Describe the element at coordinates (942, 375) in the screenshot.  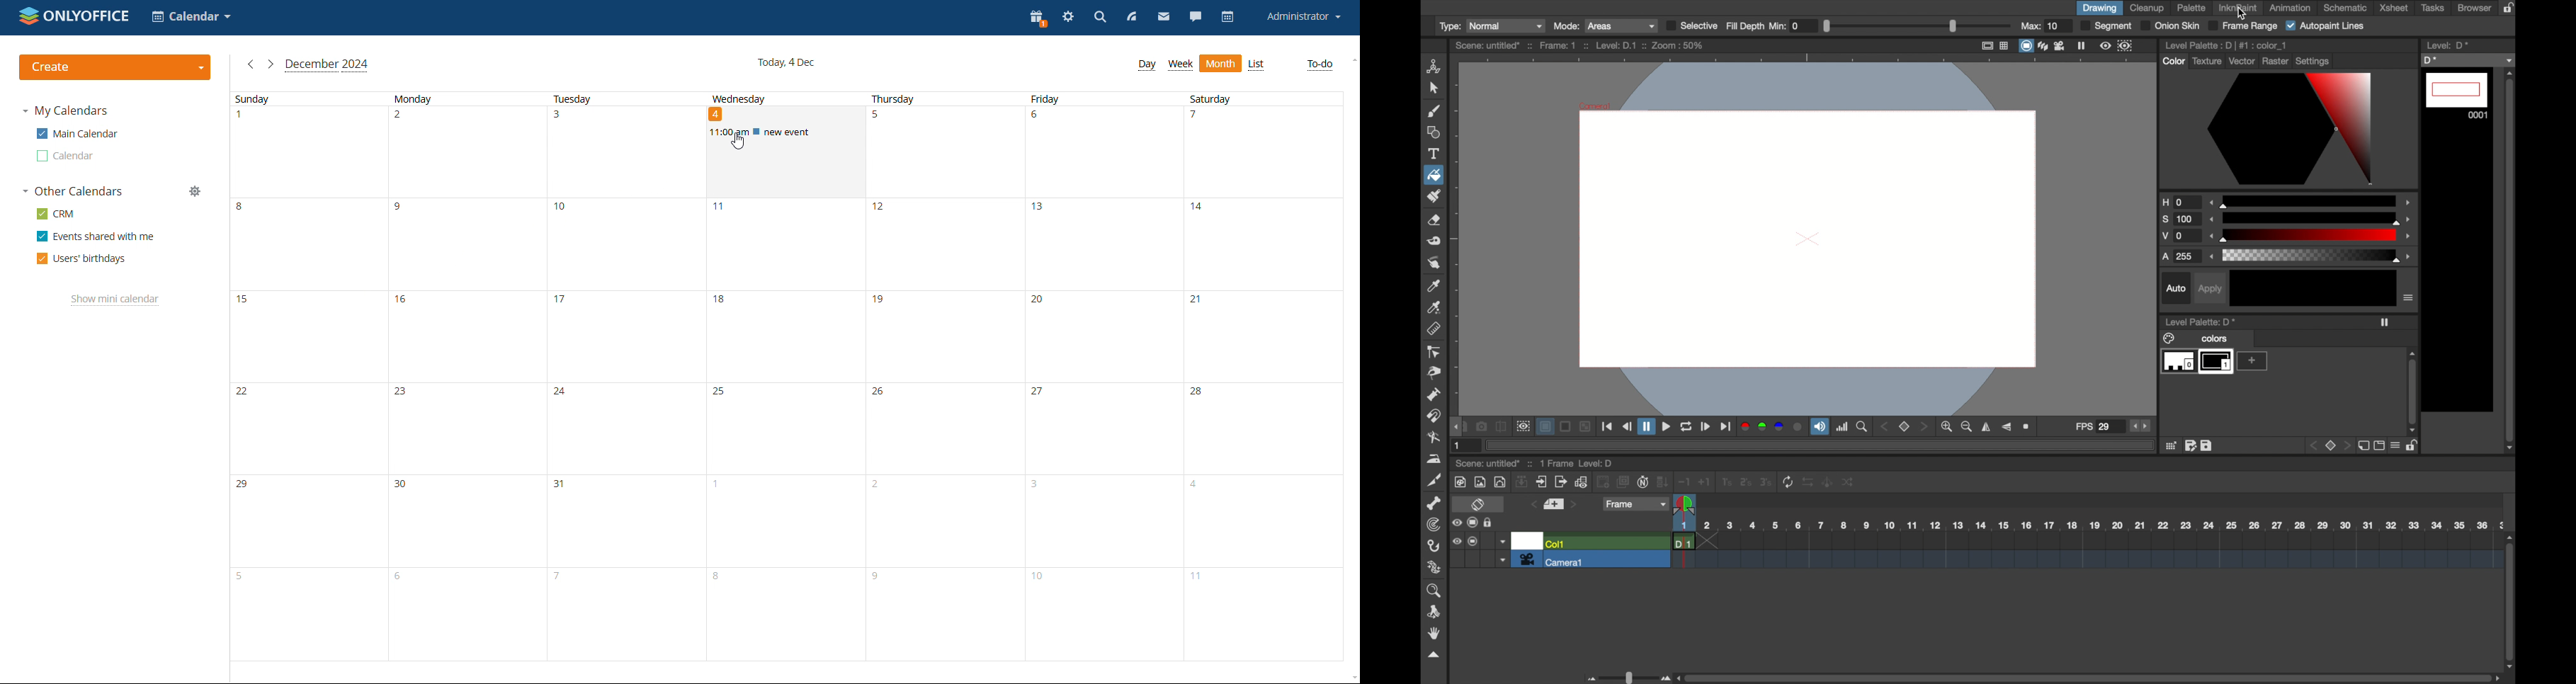
I see `thursday` at that location.